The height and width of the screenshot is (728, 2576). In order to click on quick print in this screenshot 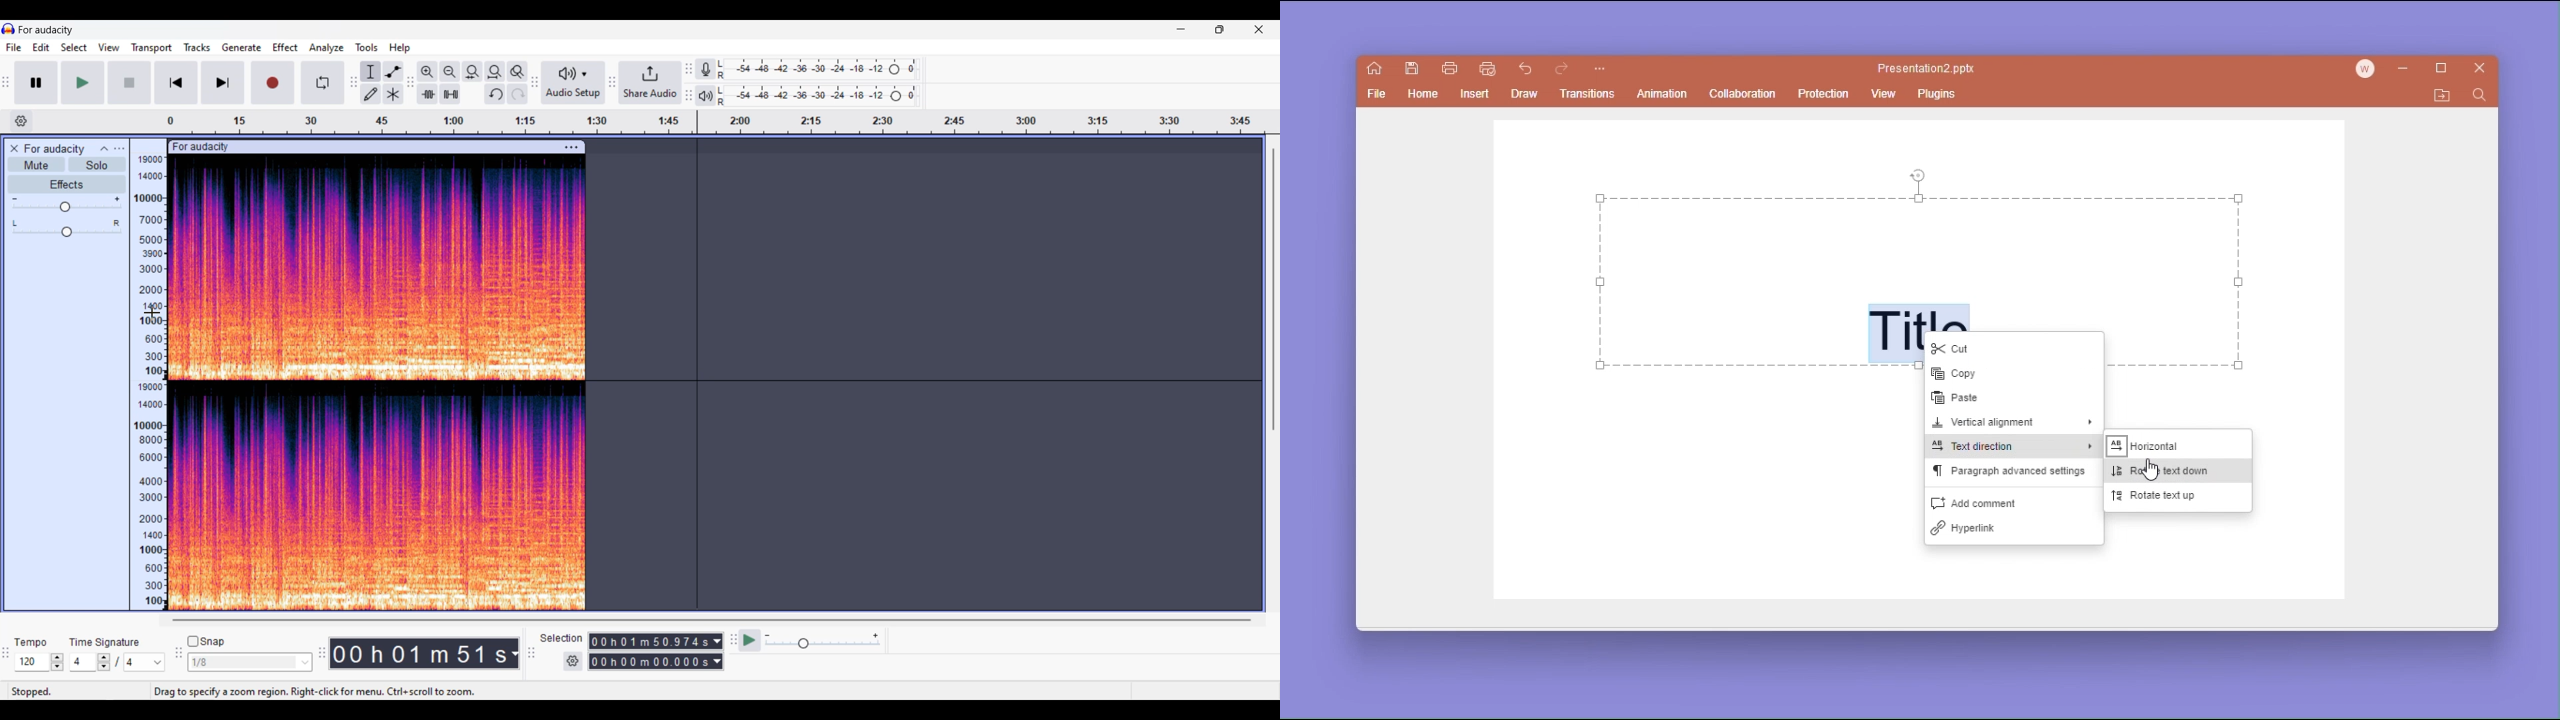, I will do `click(1486, 69)`.